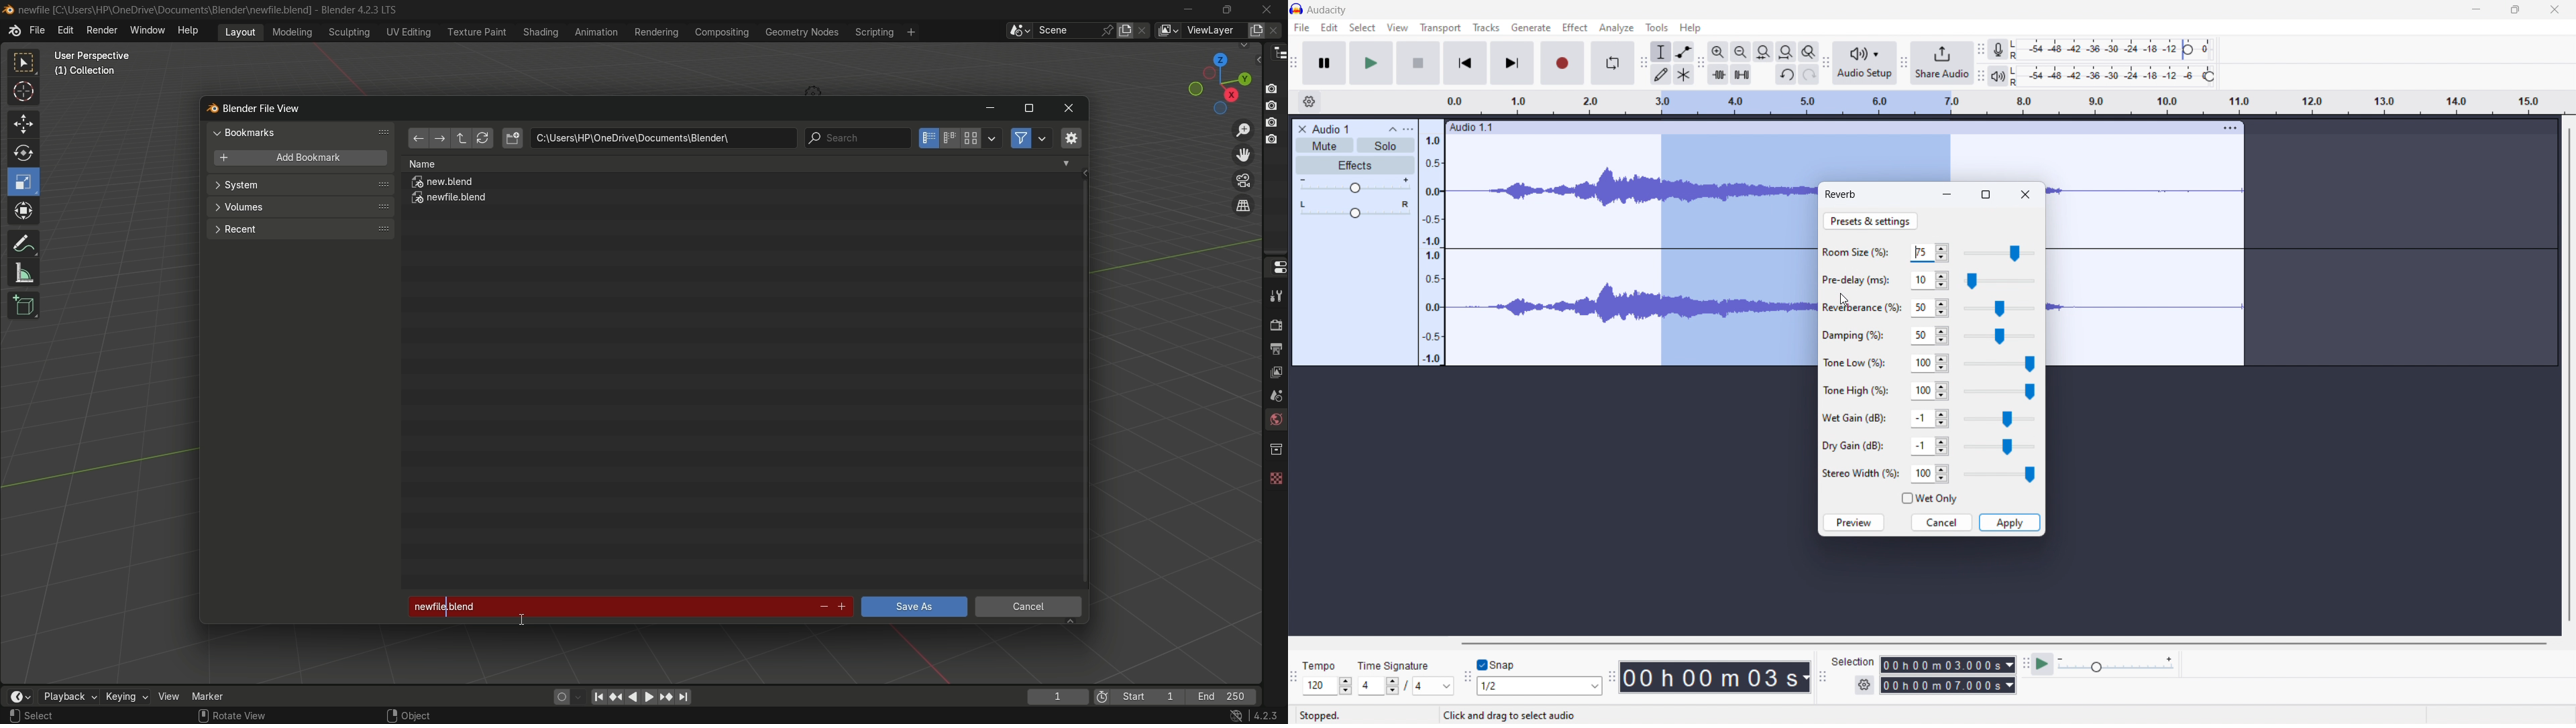 The image size is (2576, 728). What do you see at coordinates (1467, 680) in the screenshot?
I see `snapping toolbar` at bounding box center [1467, 680].